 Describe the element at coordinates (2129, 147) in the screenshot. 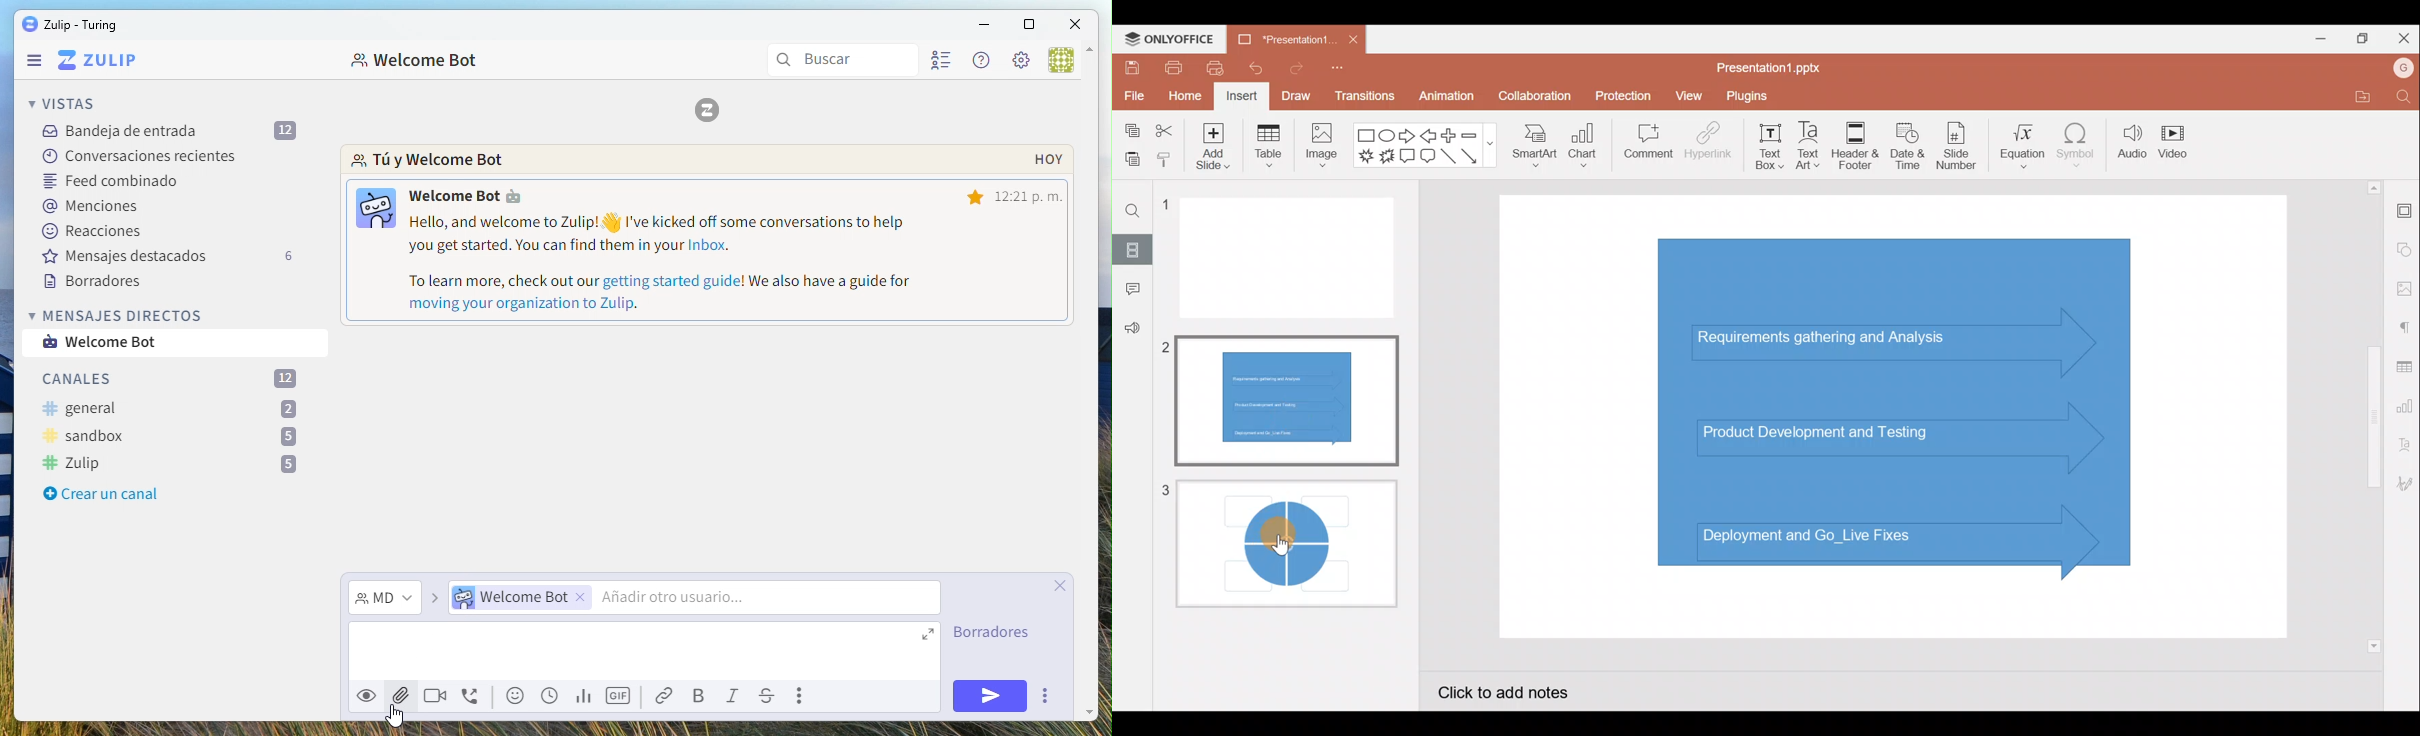

I see `Audio` at that location.